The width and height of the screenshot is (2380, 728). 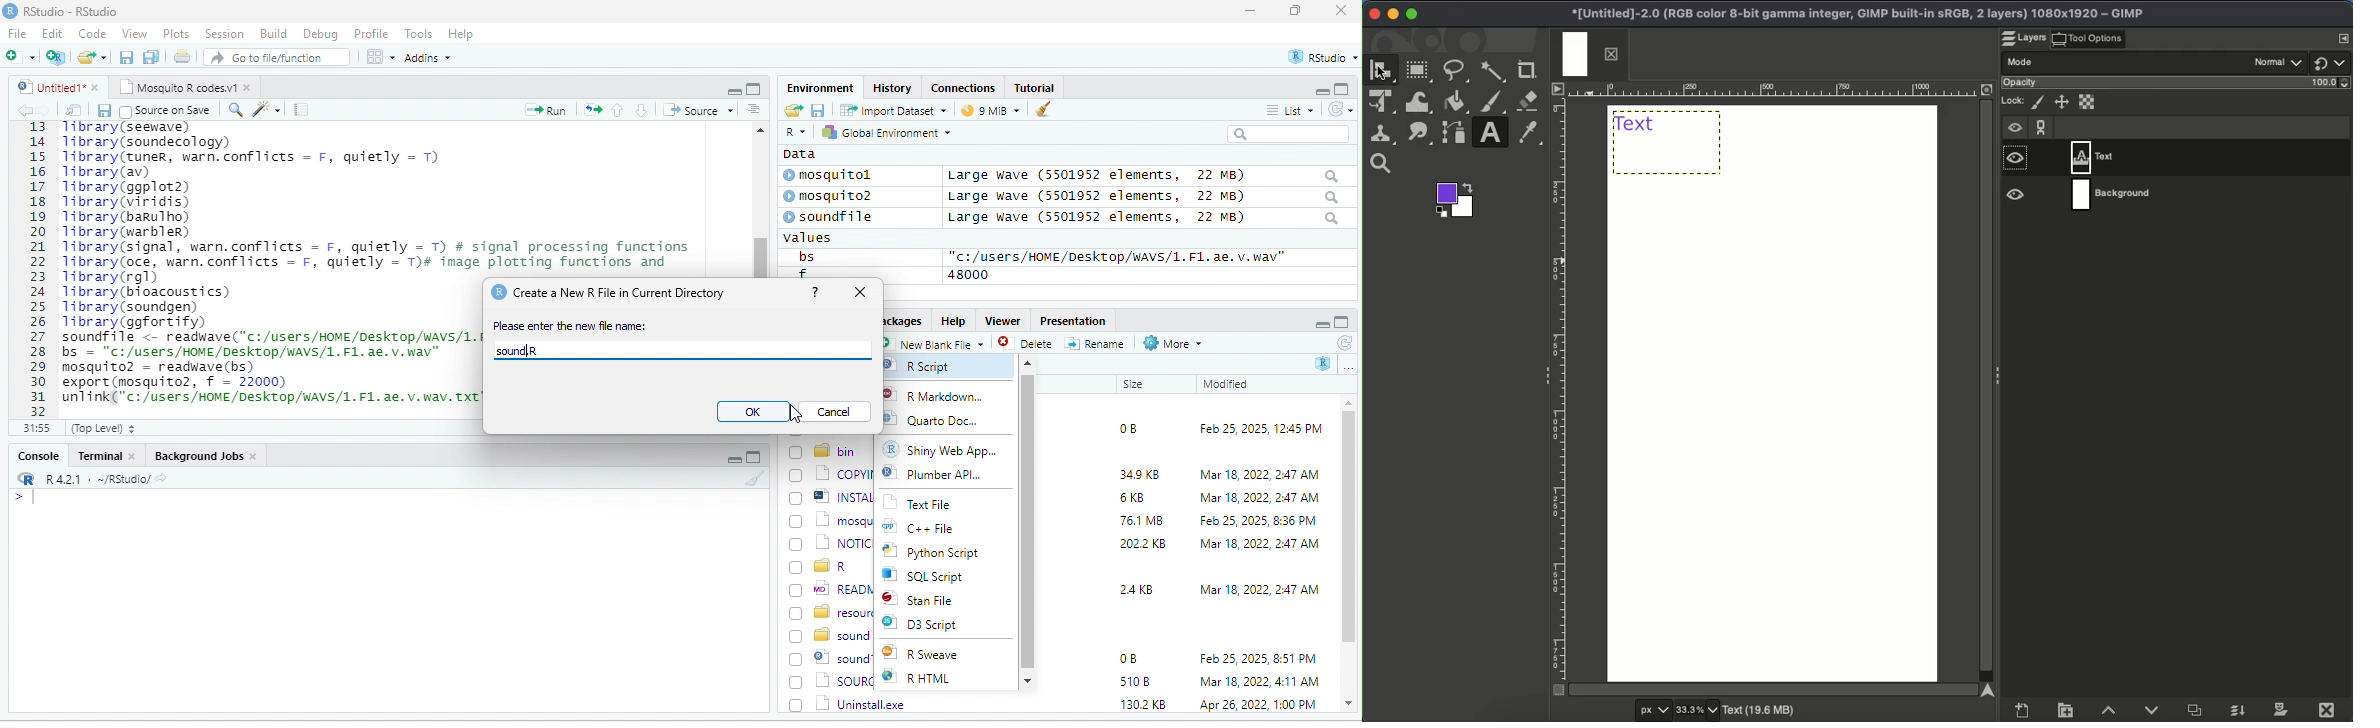 I want to click on Large wave (5501952 elements, 22 MB), so click(x=1142, y=175).